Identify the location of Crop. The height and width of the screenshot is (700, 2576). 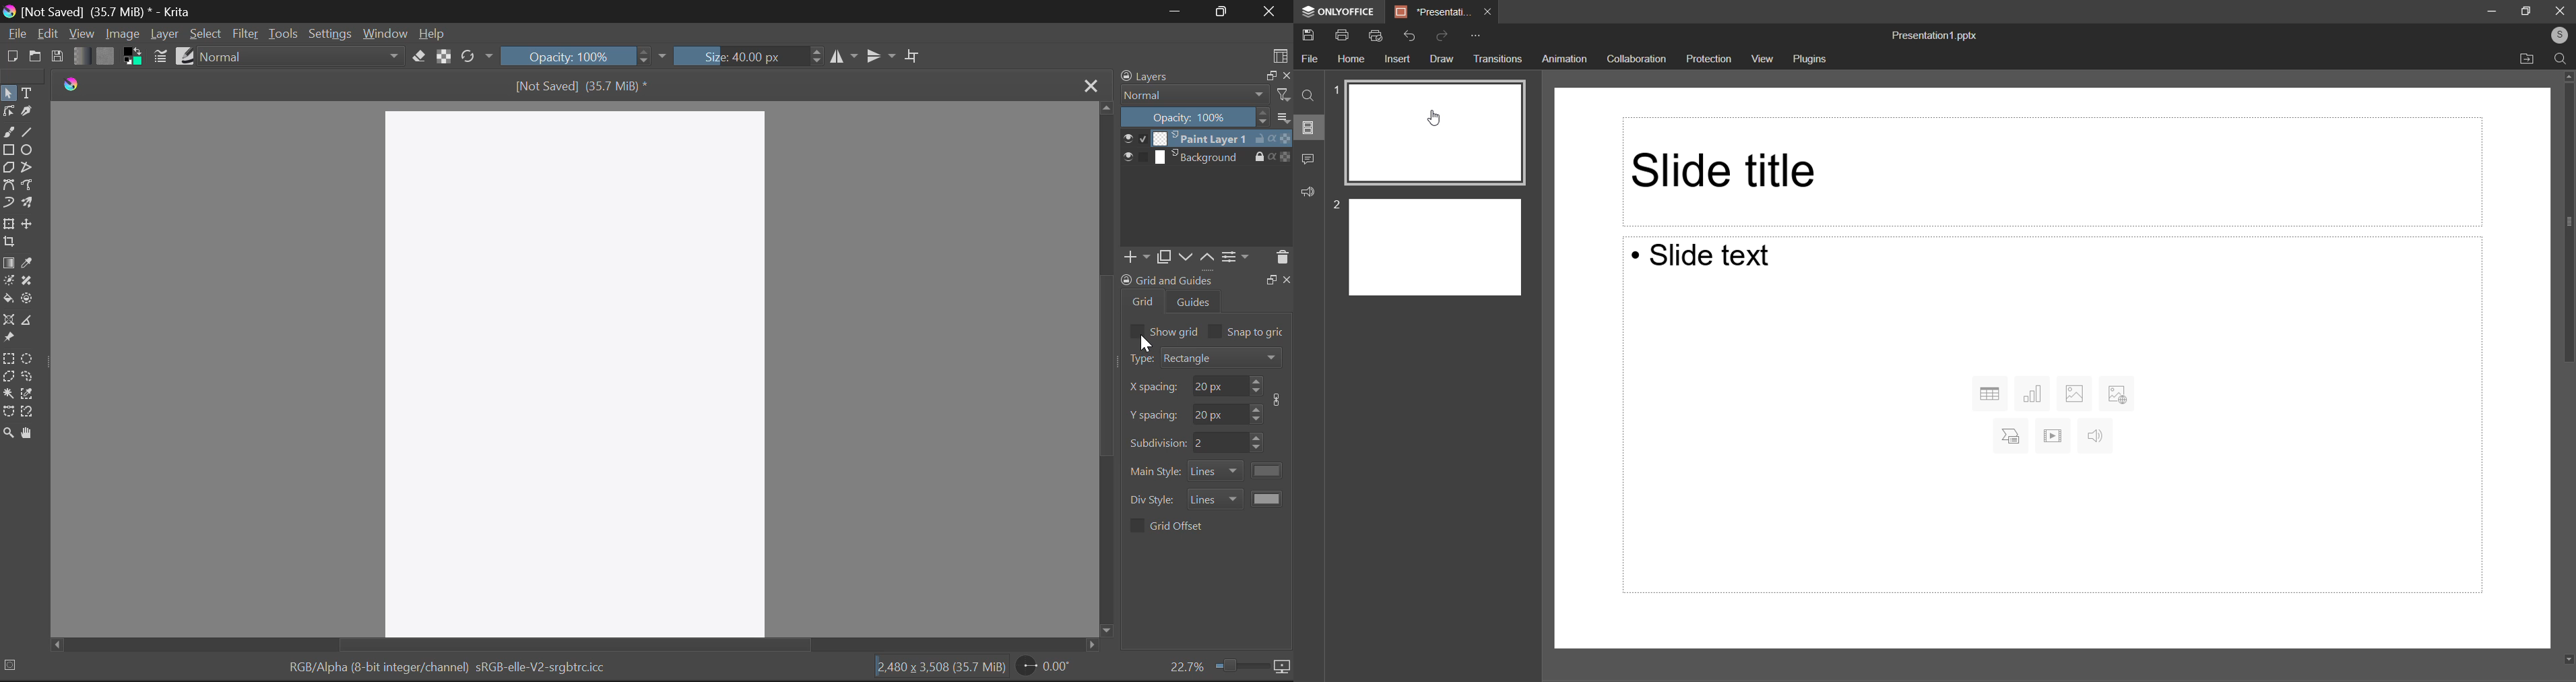
(914, 55).